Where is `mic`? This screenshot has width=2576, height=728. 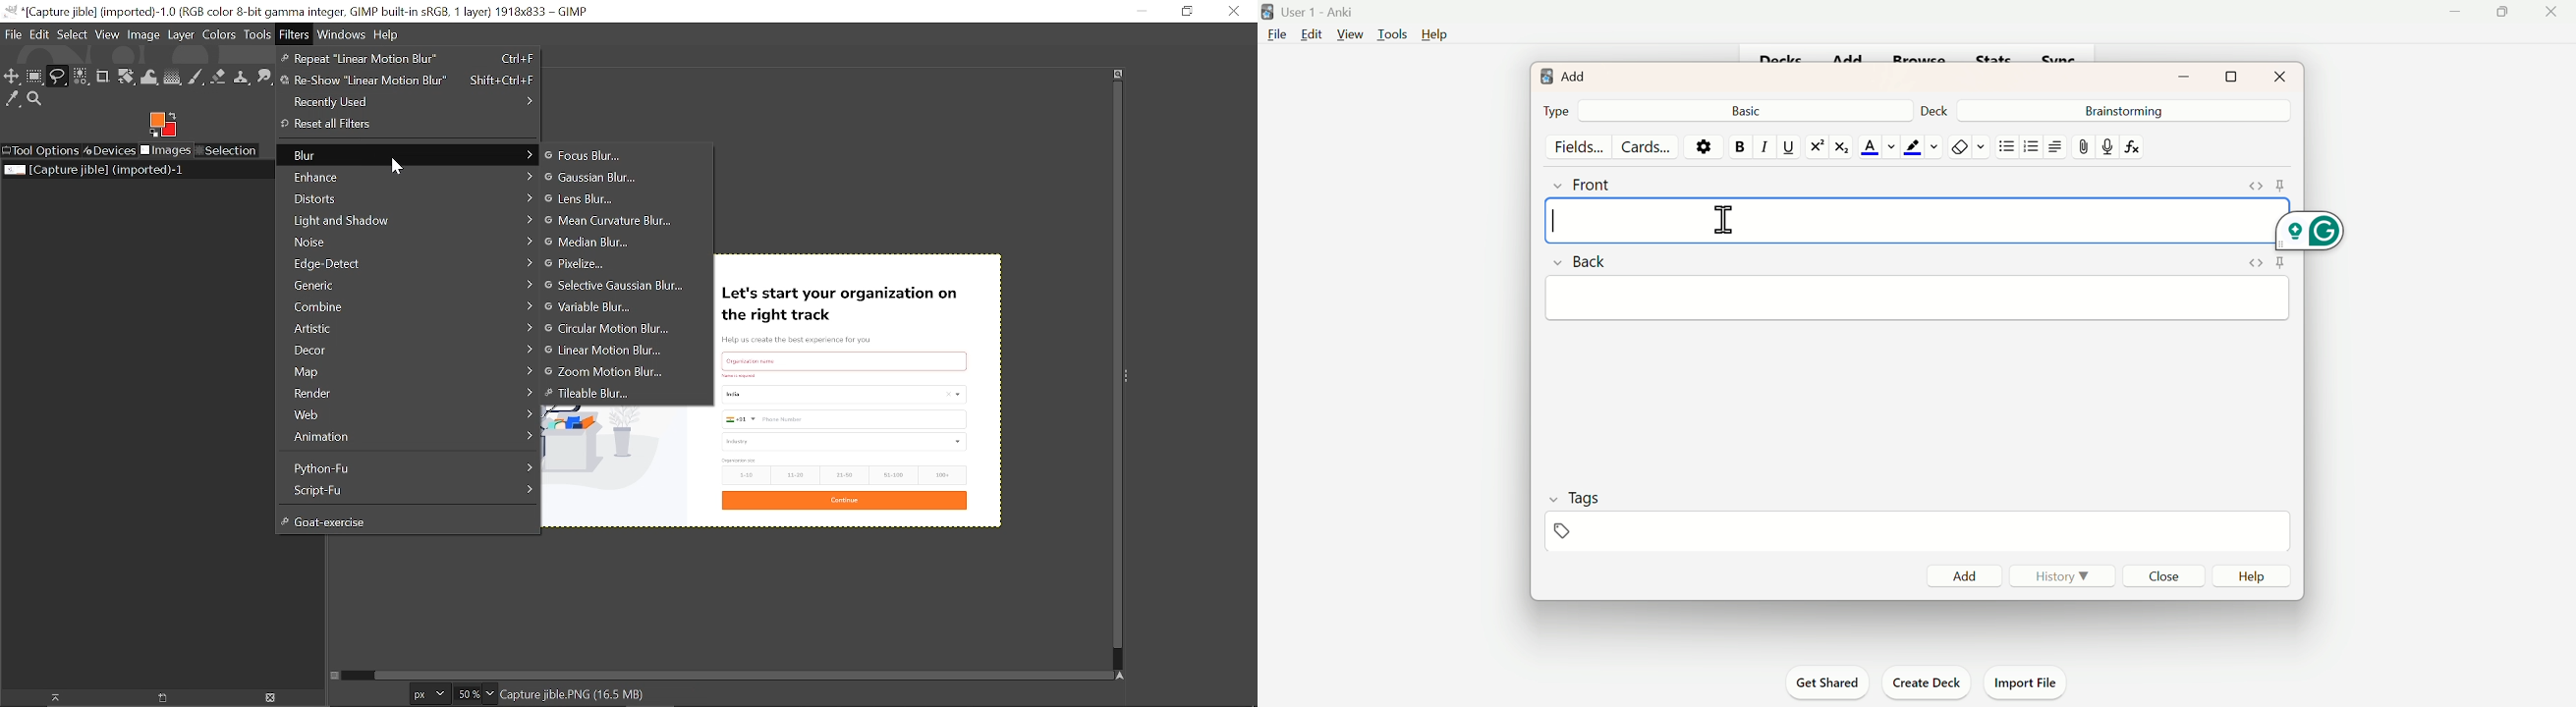
mic is located at coordinates (2106, 146).